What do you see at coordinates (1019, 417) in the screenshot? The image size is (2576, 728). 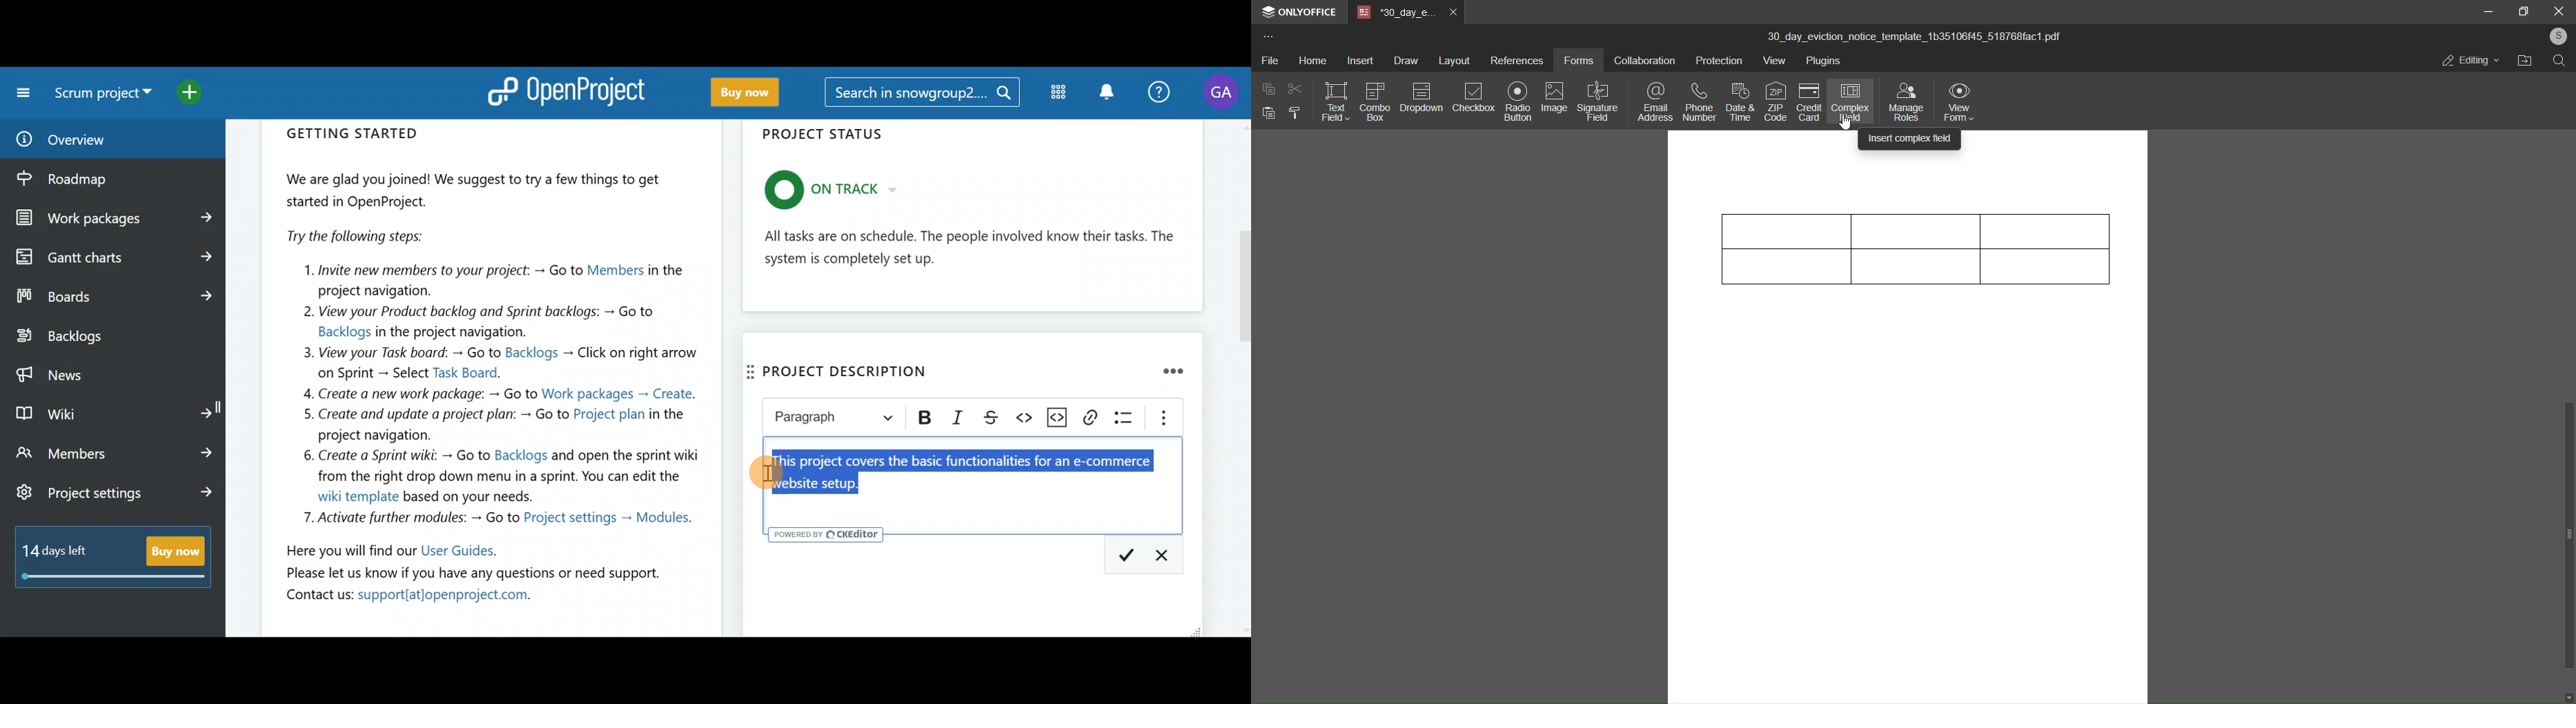 I see `Code` at bounding box center [1019, 417].